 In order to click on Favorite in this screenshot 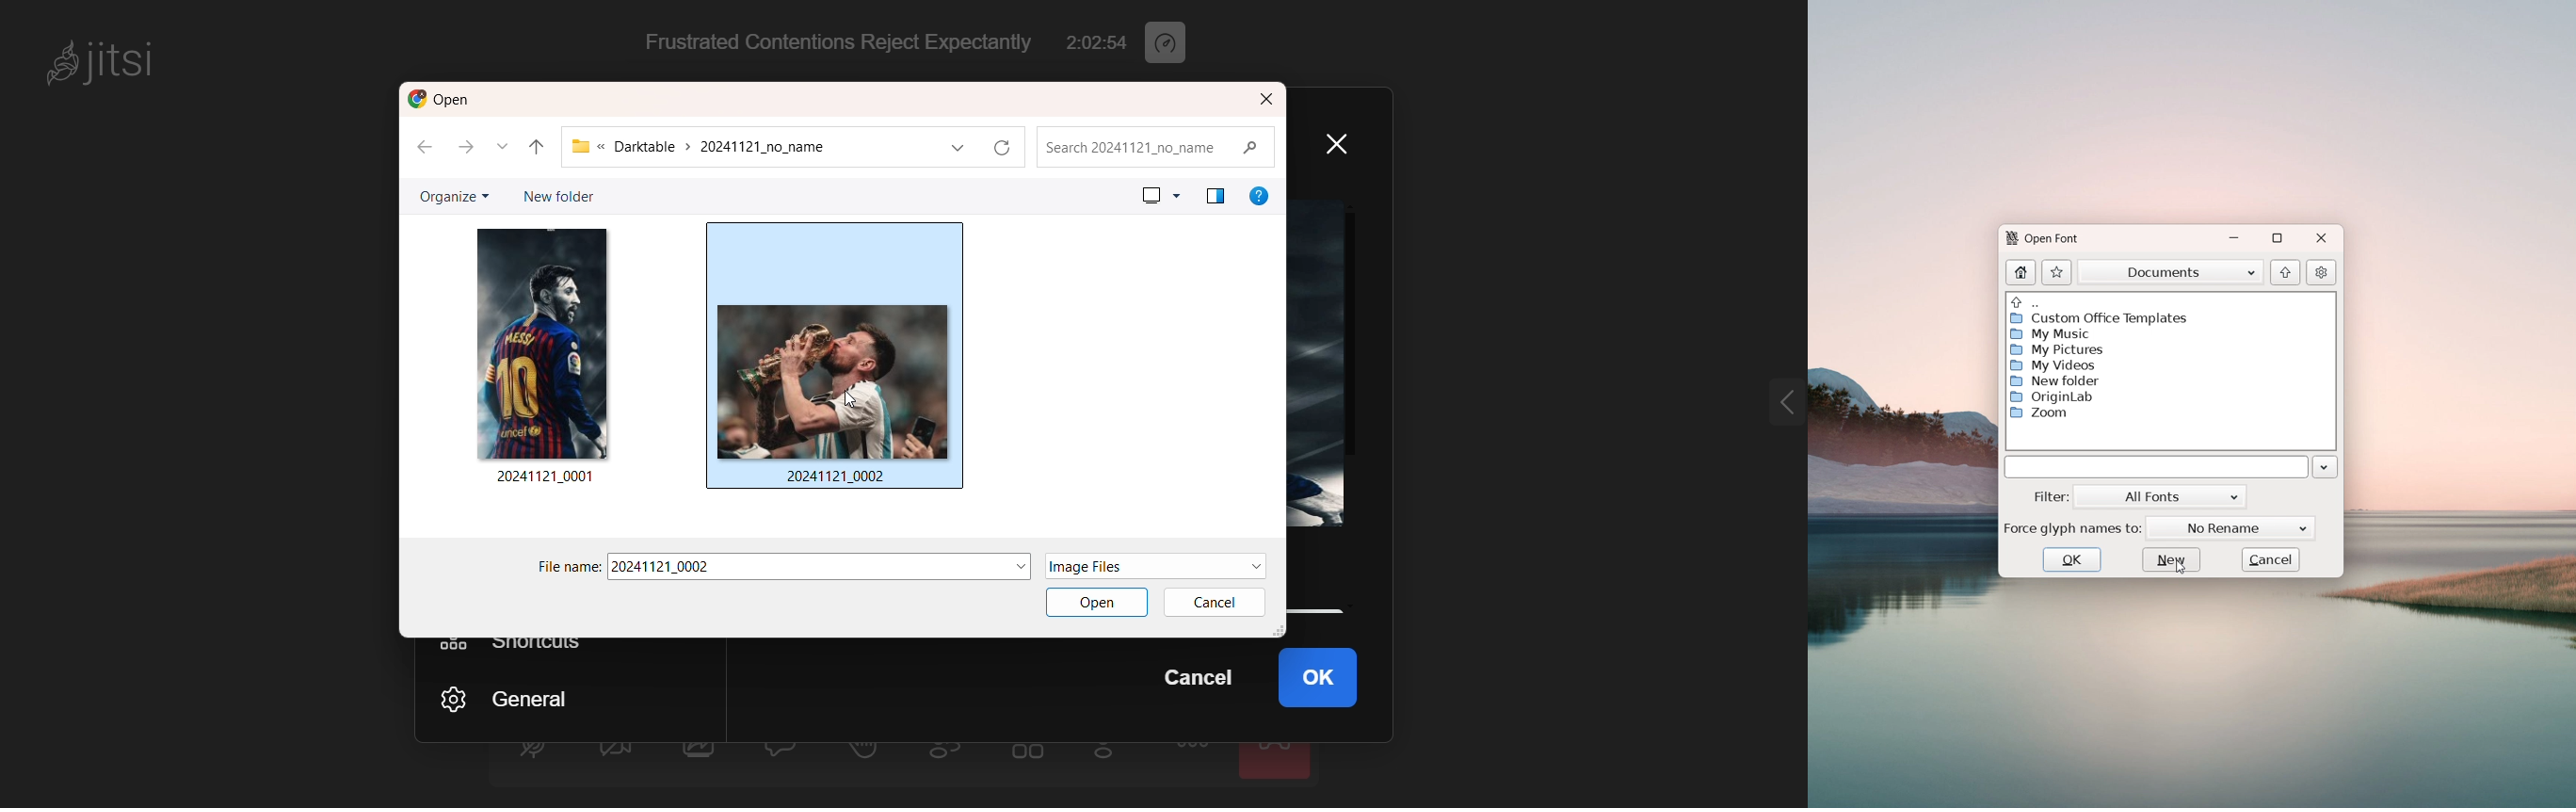, I will do `click(2057, 272)`.